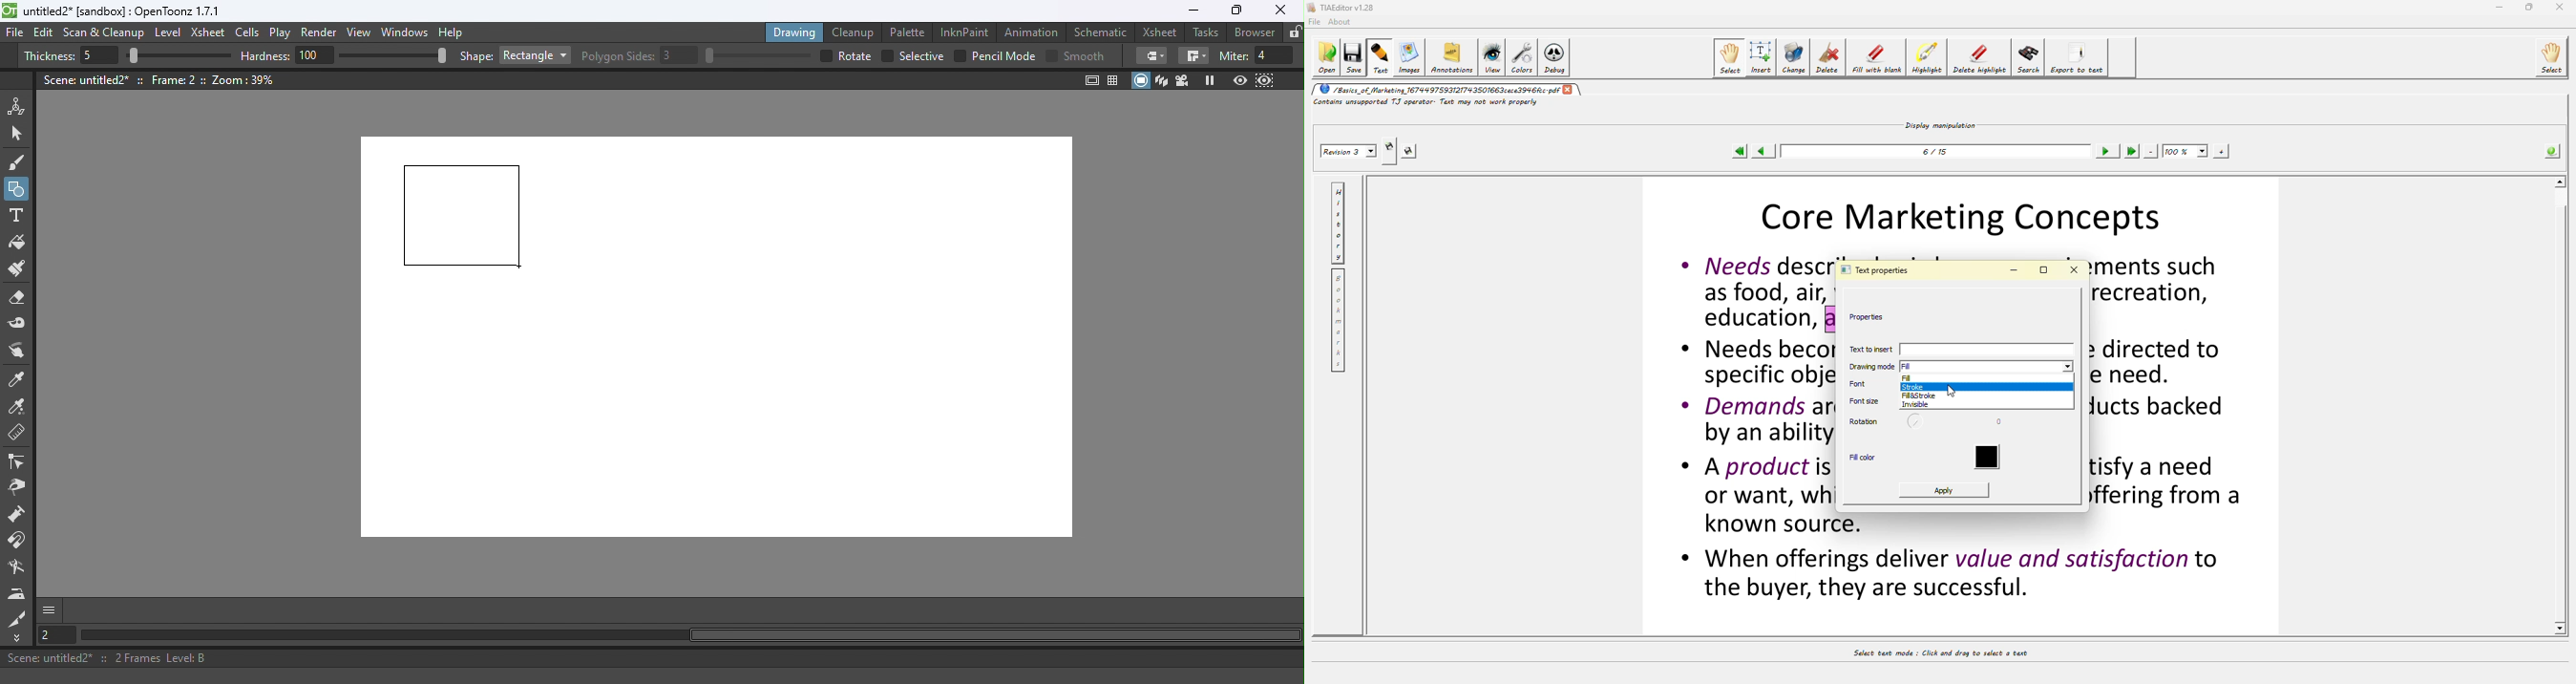  Describe the element at coordinates (535, 55) in the screenshot. I see `Rectangle ` at that location.